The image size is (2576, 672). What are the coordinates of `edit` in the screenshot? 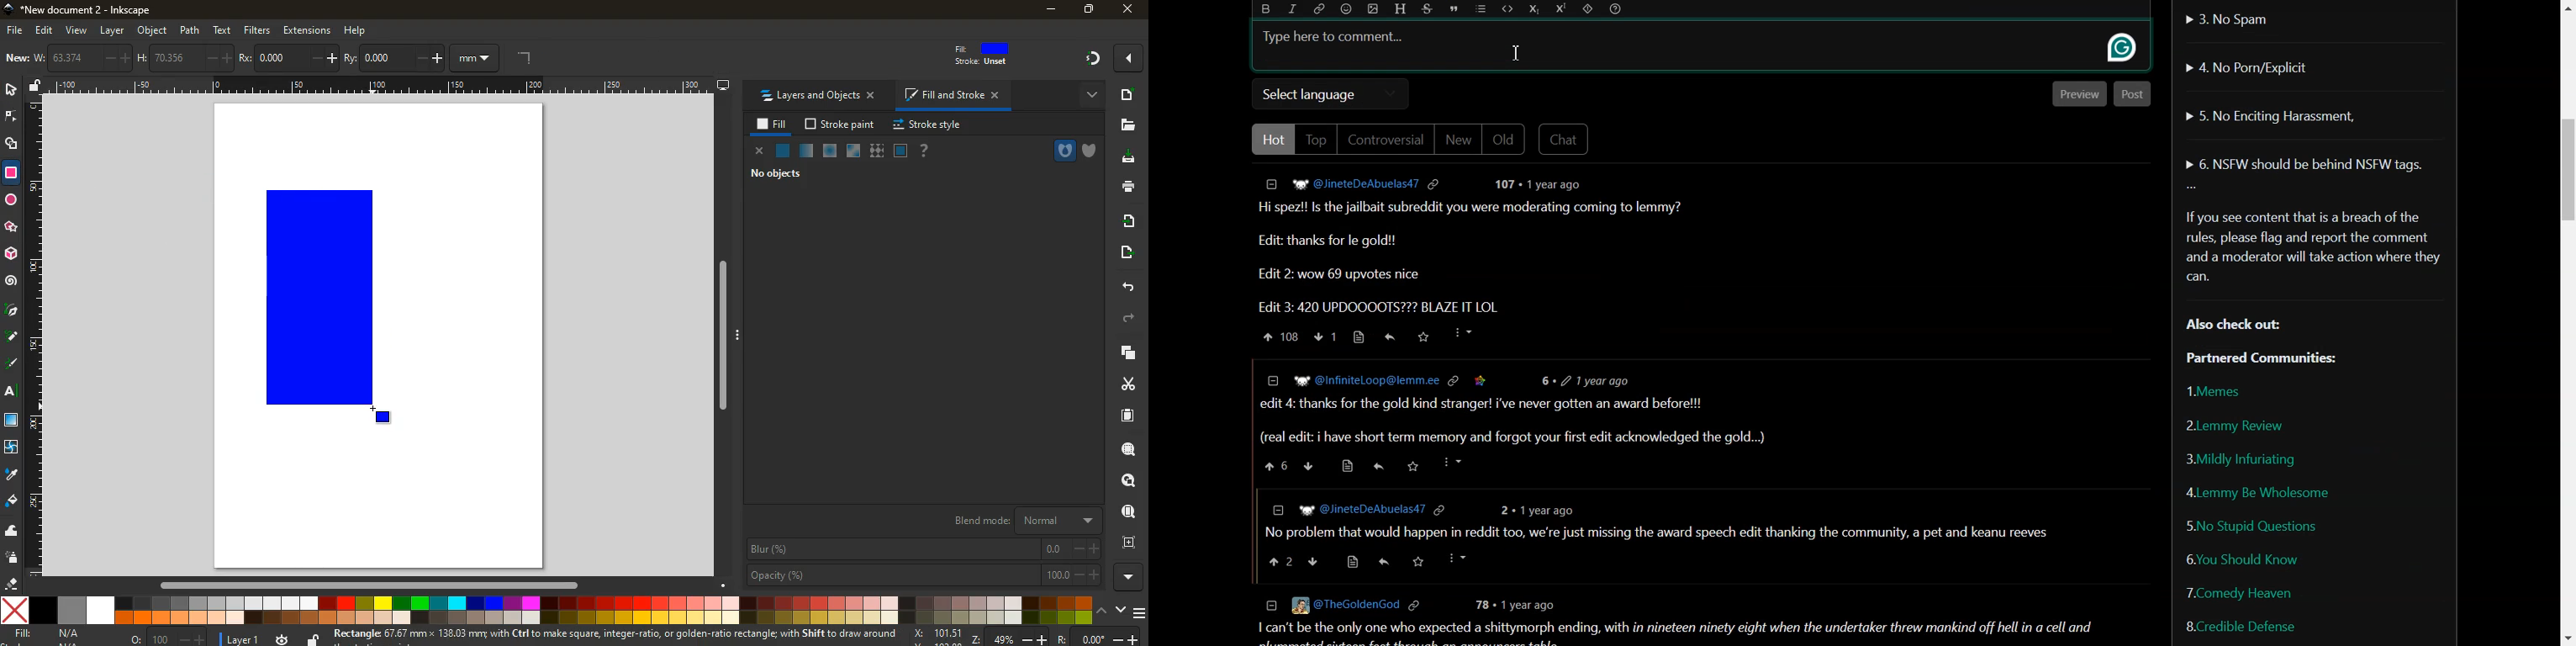 It's located at (46, 31).